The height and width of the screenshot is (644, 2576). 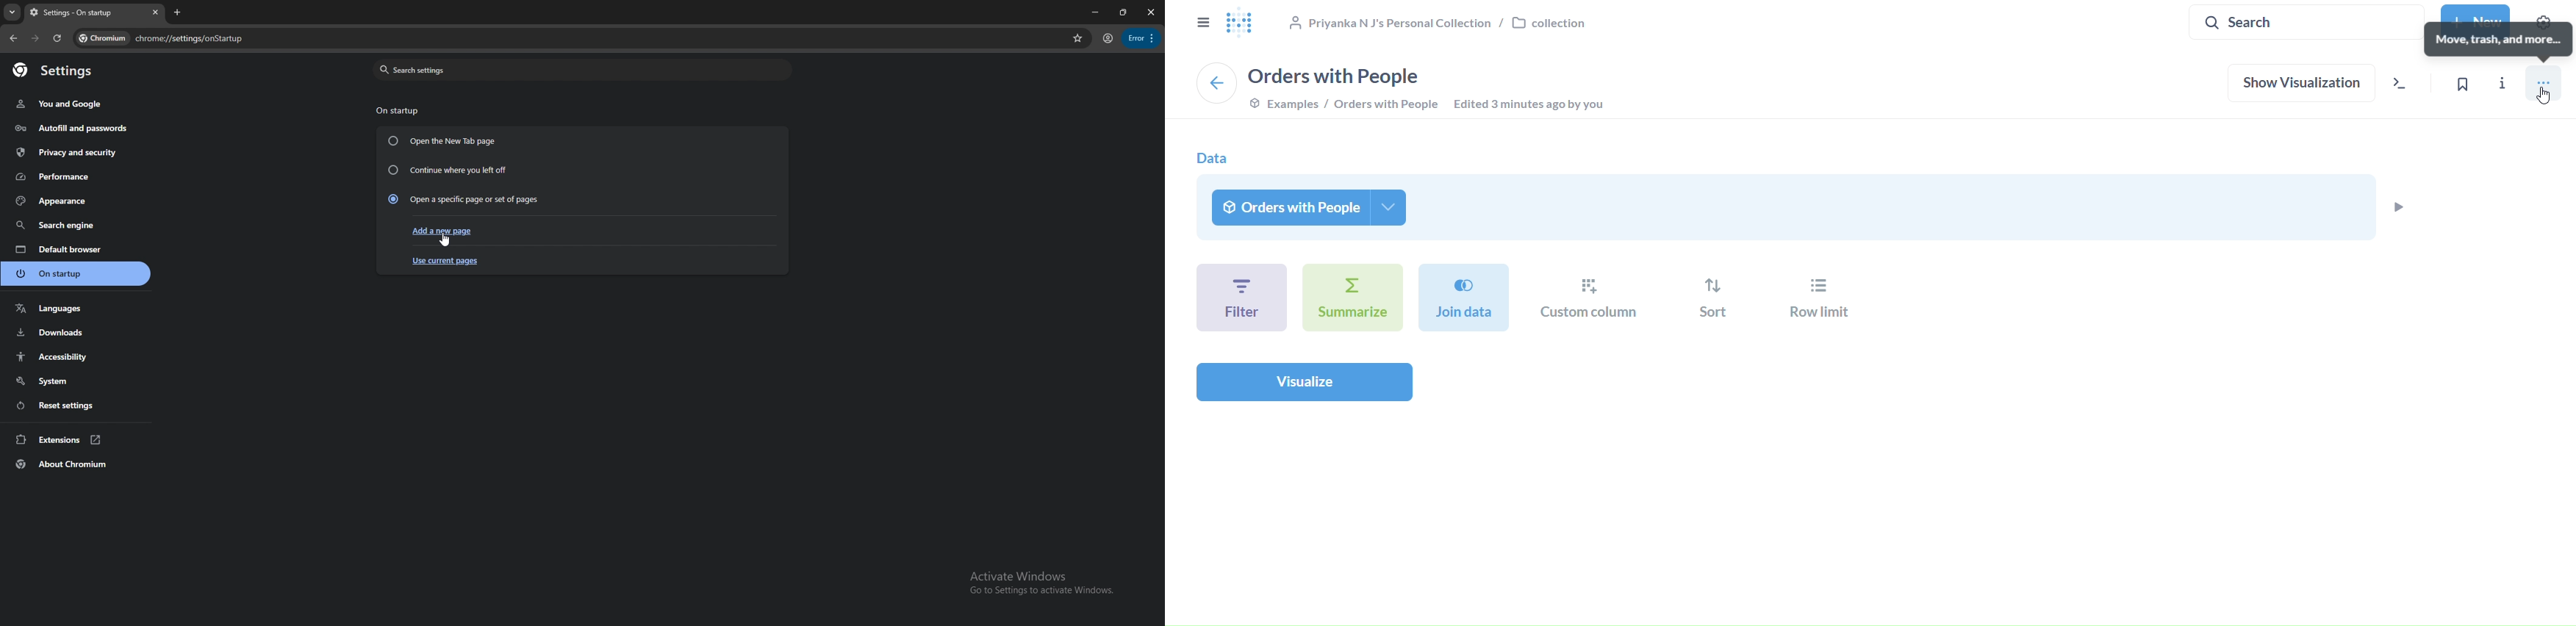 I want to click on add a new page, so click(x=443, y=232).